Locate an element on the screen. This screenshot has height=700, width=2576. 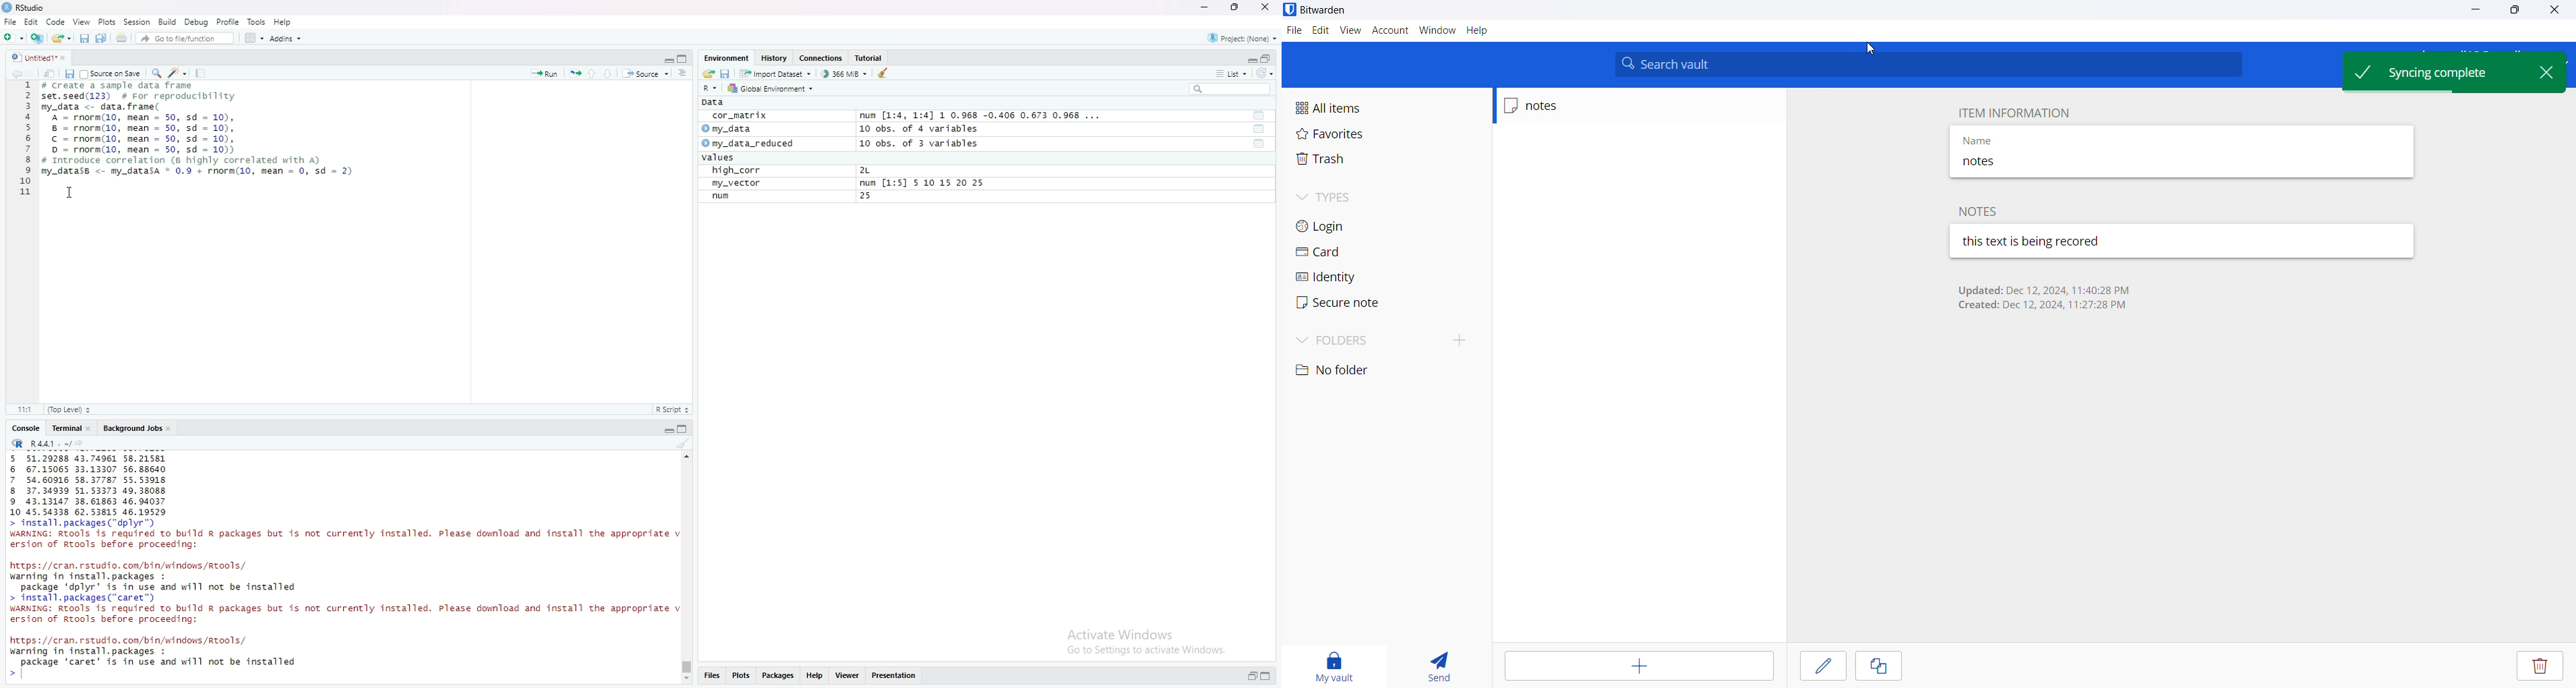
Code is located at coordinates (57, 21).